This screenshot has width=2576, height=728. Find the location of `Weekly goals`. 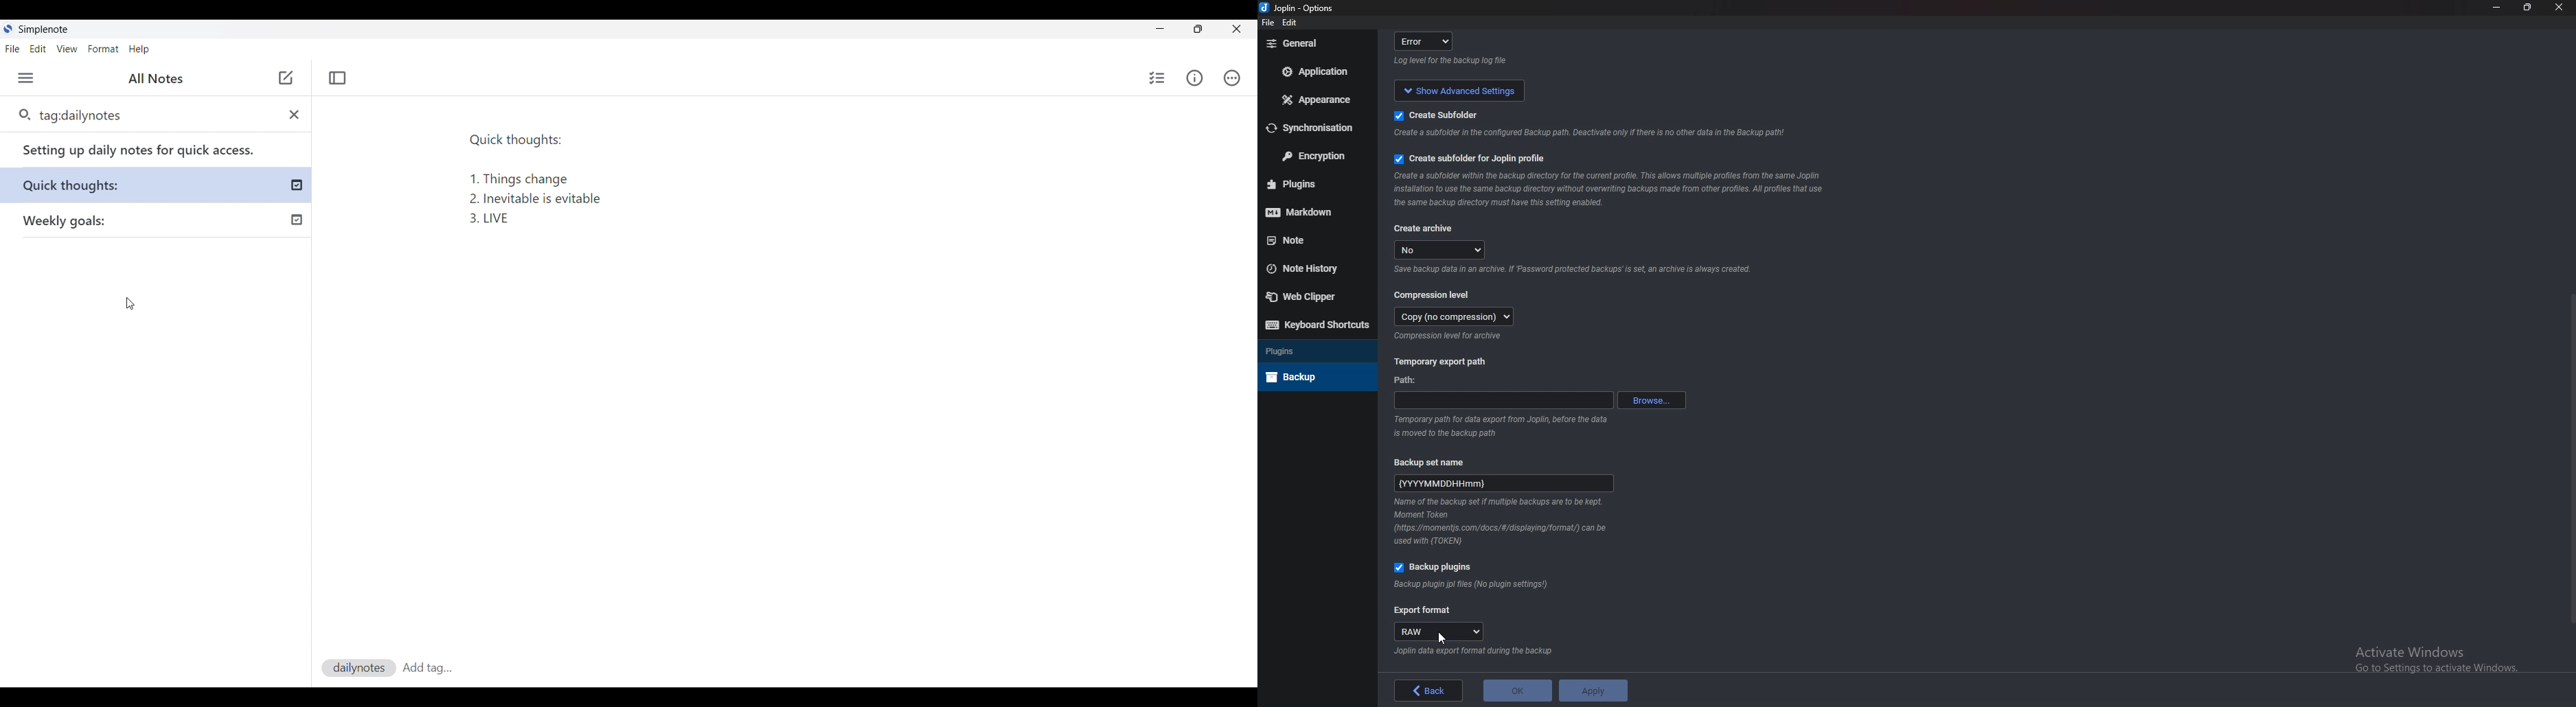

Weekly goals is located at coordinates (71, 222).